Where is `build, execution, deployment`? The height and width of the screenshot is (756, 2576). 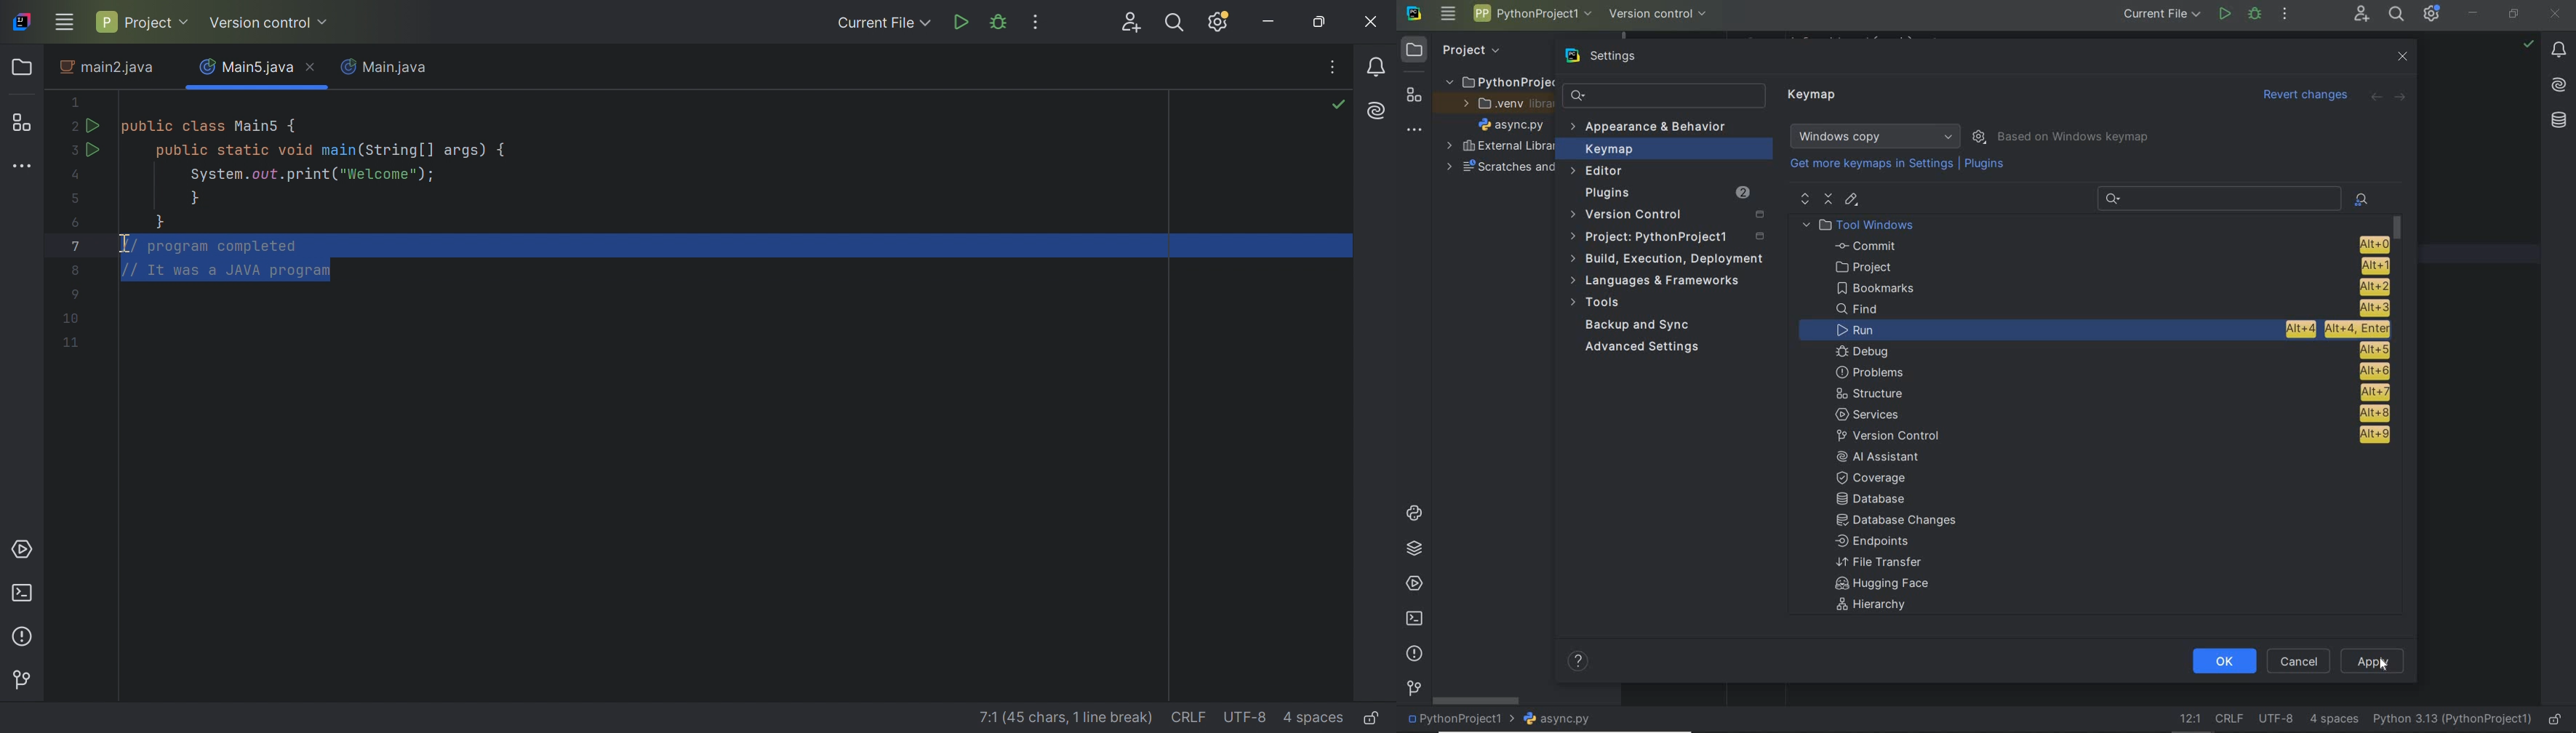 build, execution, deployment is located at coordinates (1666, 259).